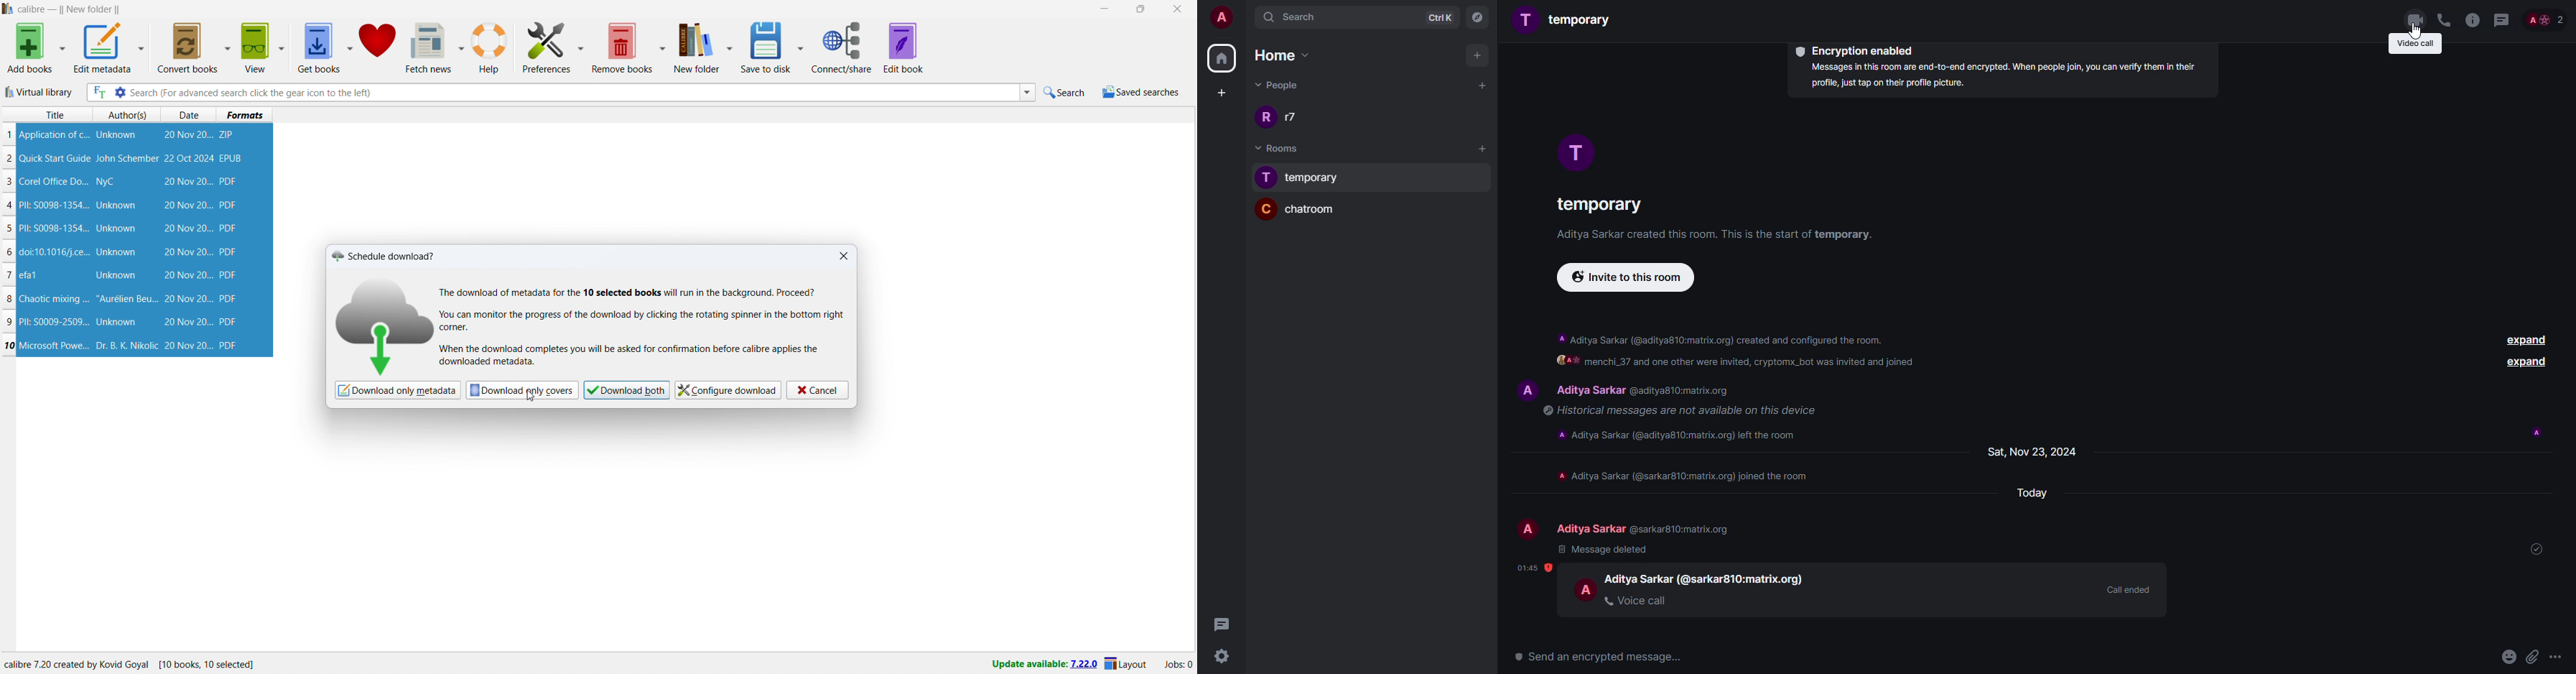 The height and width of the screenshot is (700, 2576). What do you see at coordinates (1126, 665) in the screenshot?
I see `layout` at bounding box center [1126, 665].